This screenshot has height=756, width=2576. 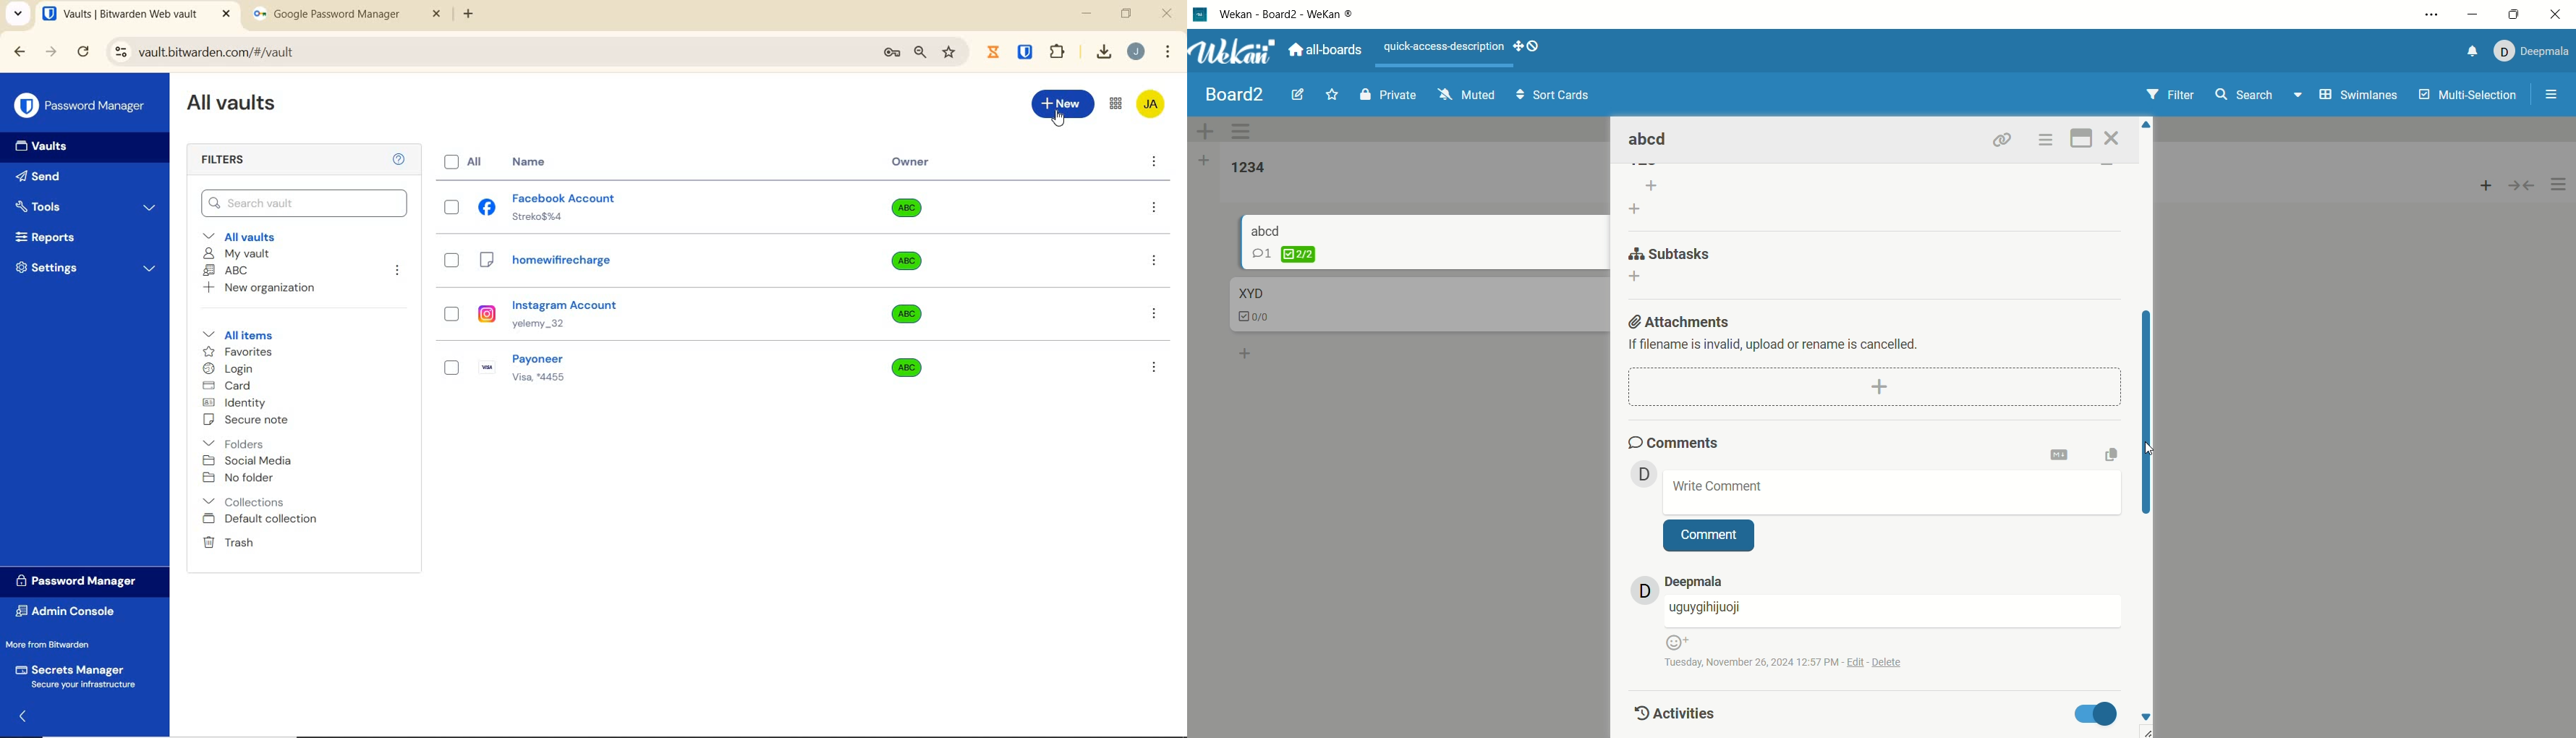 I want to click on customize Google chrome, so click(x=1168, y=52).